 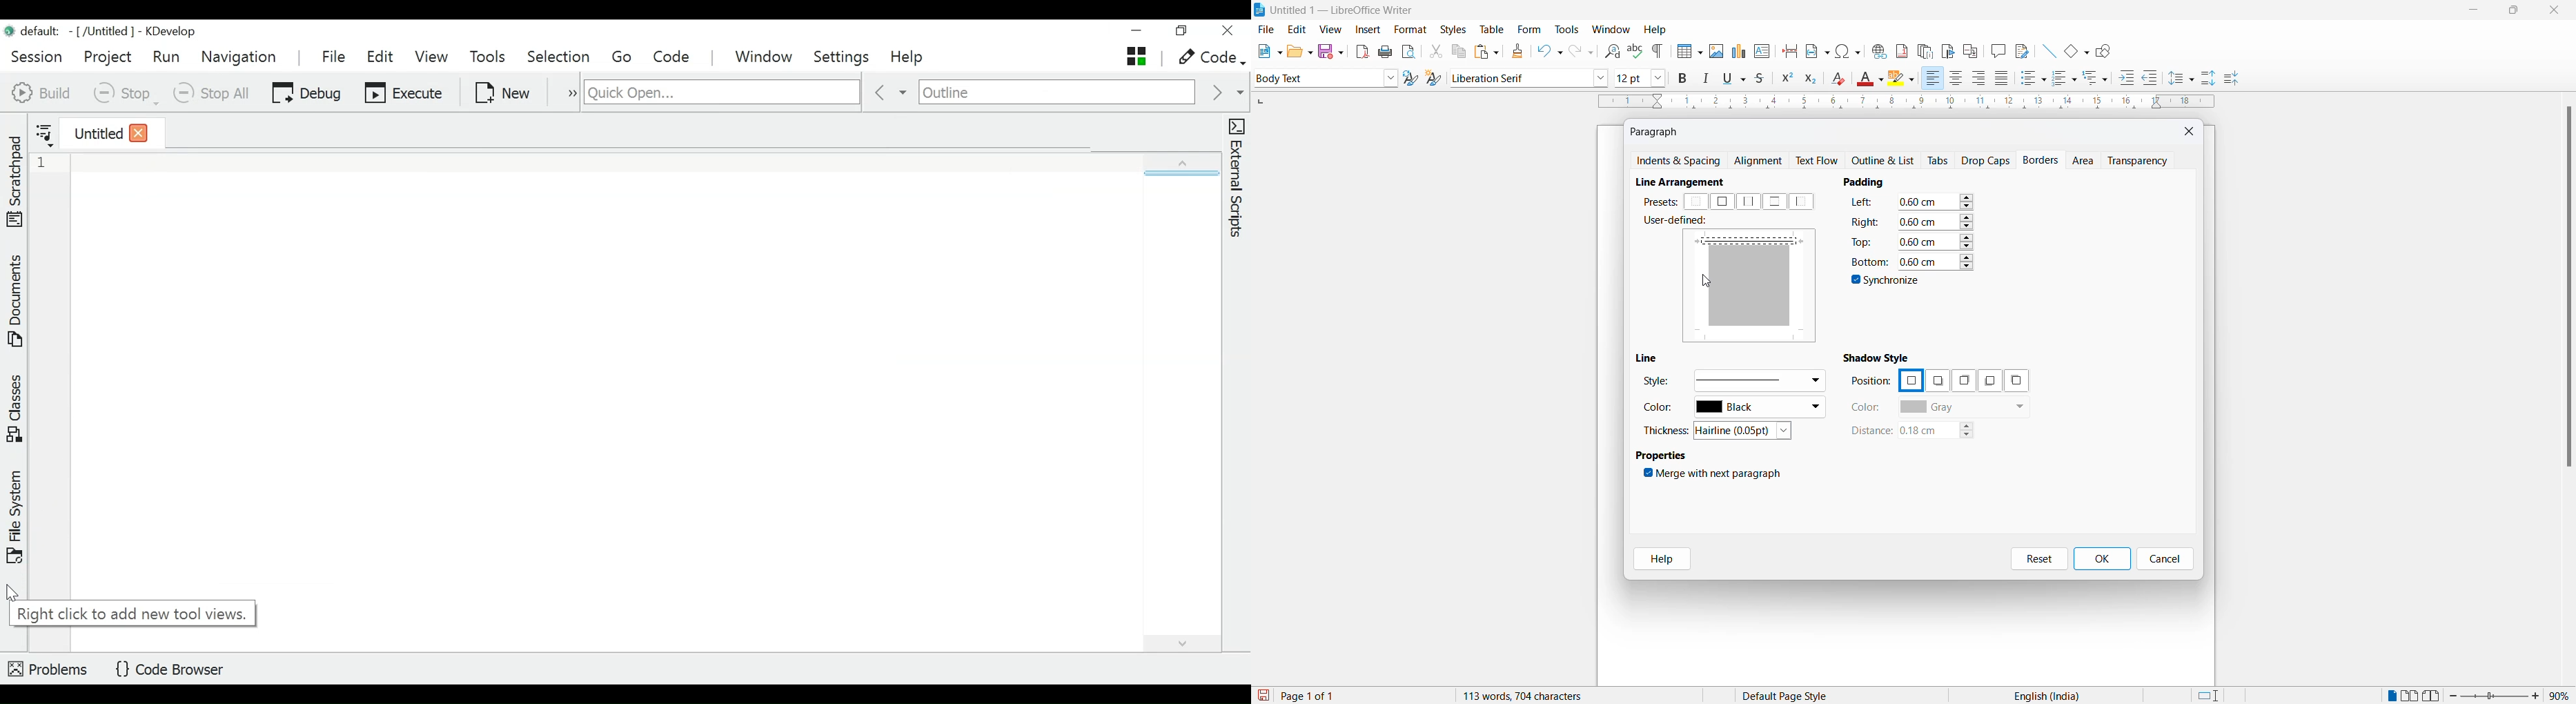 I want to click on color, so click(x=1867, y=407).